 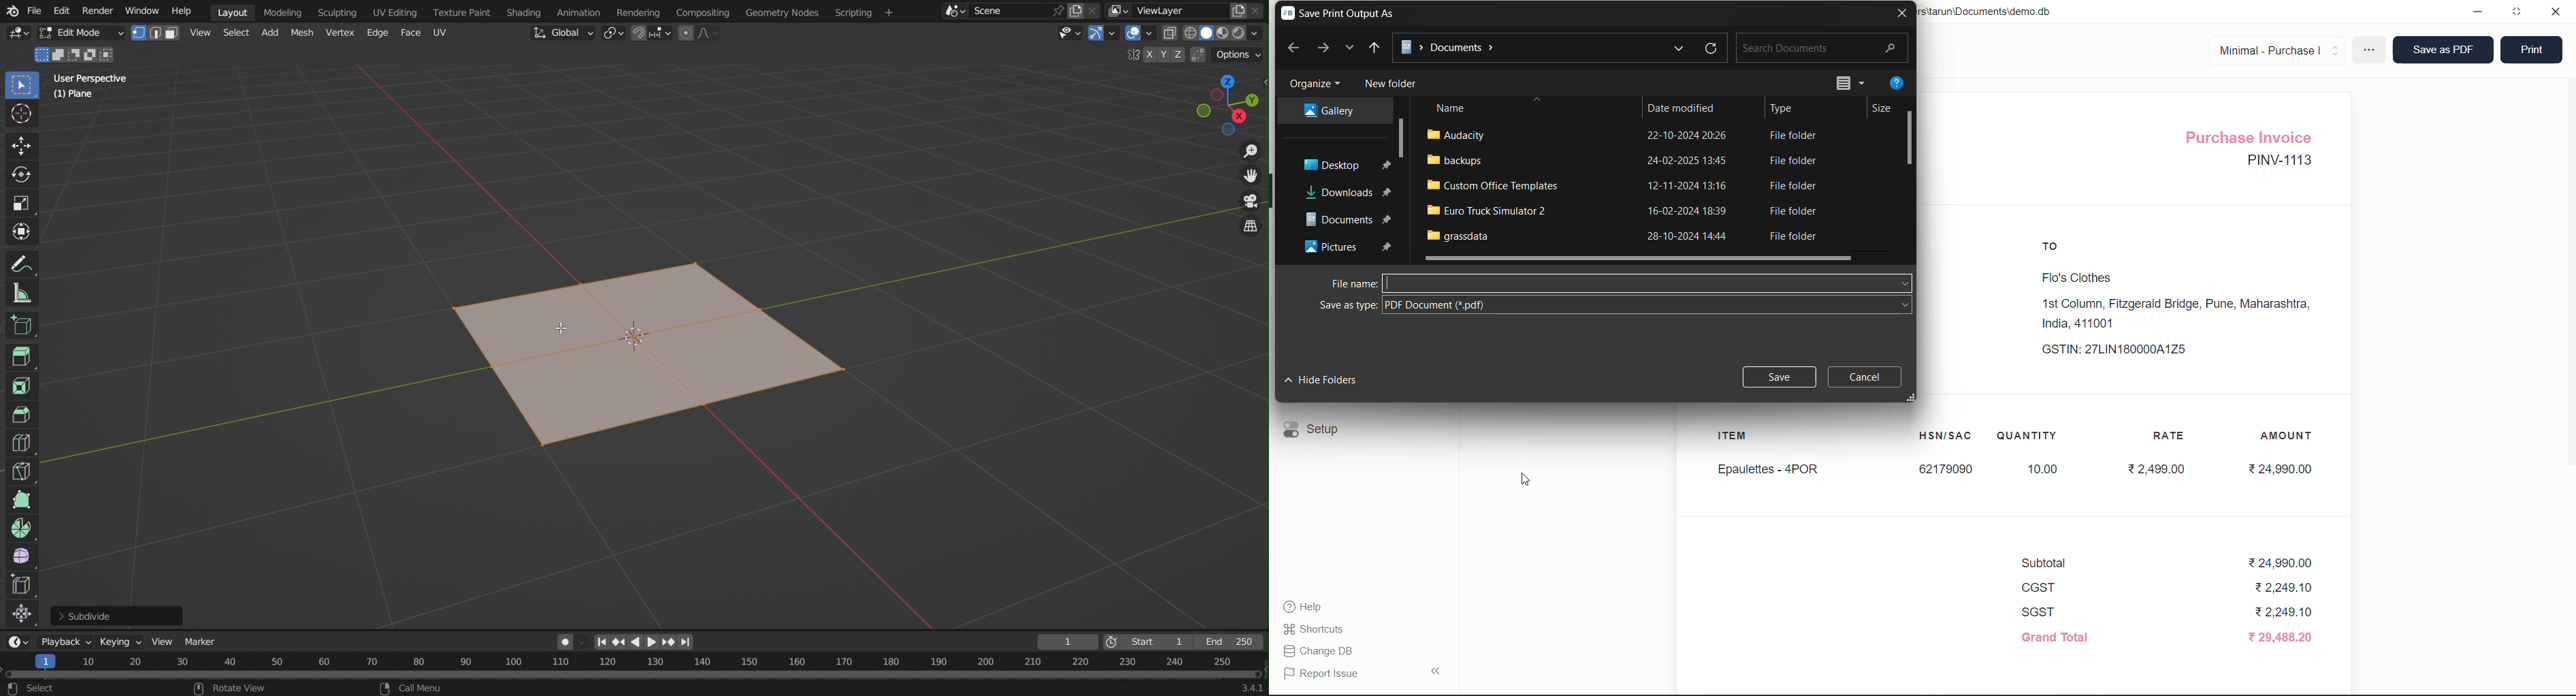 What do you see at coordinates (1885, 112) in the screenshot?
I see `Size` at bounding box center [1885, 112].